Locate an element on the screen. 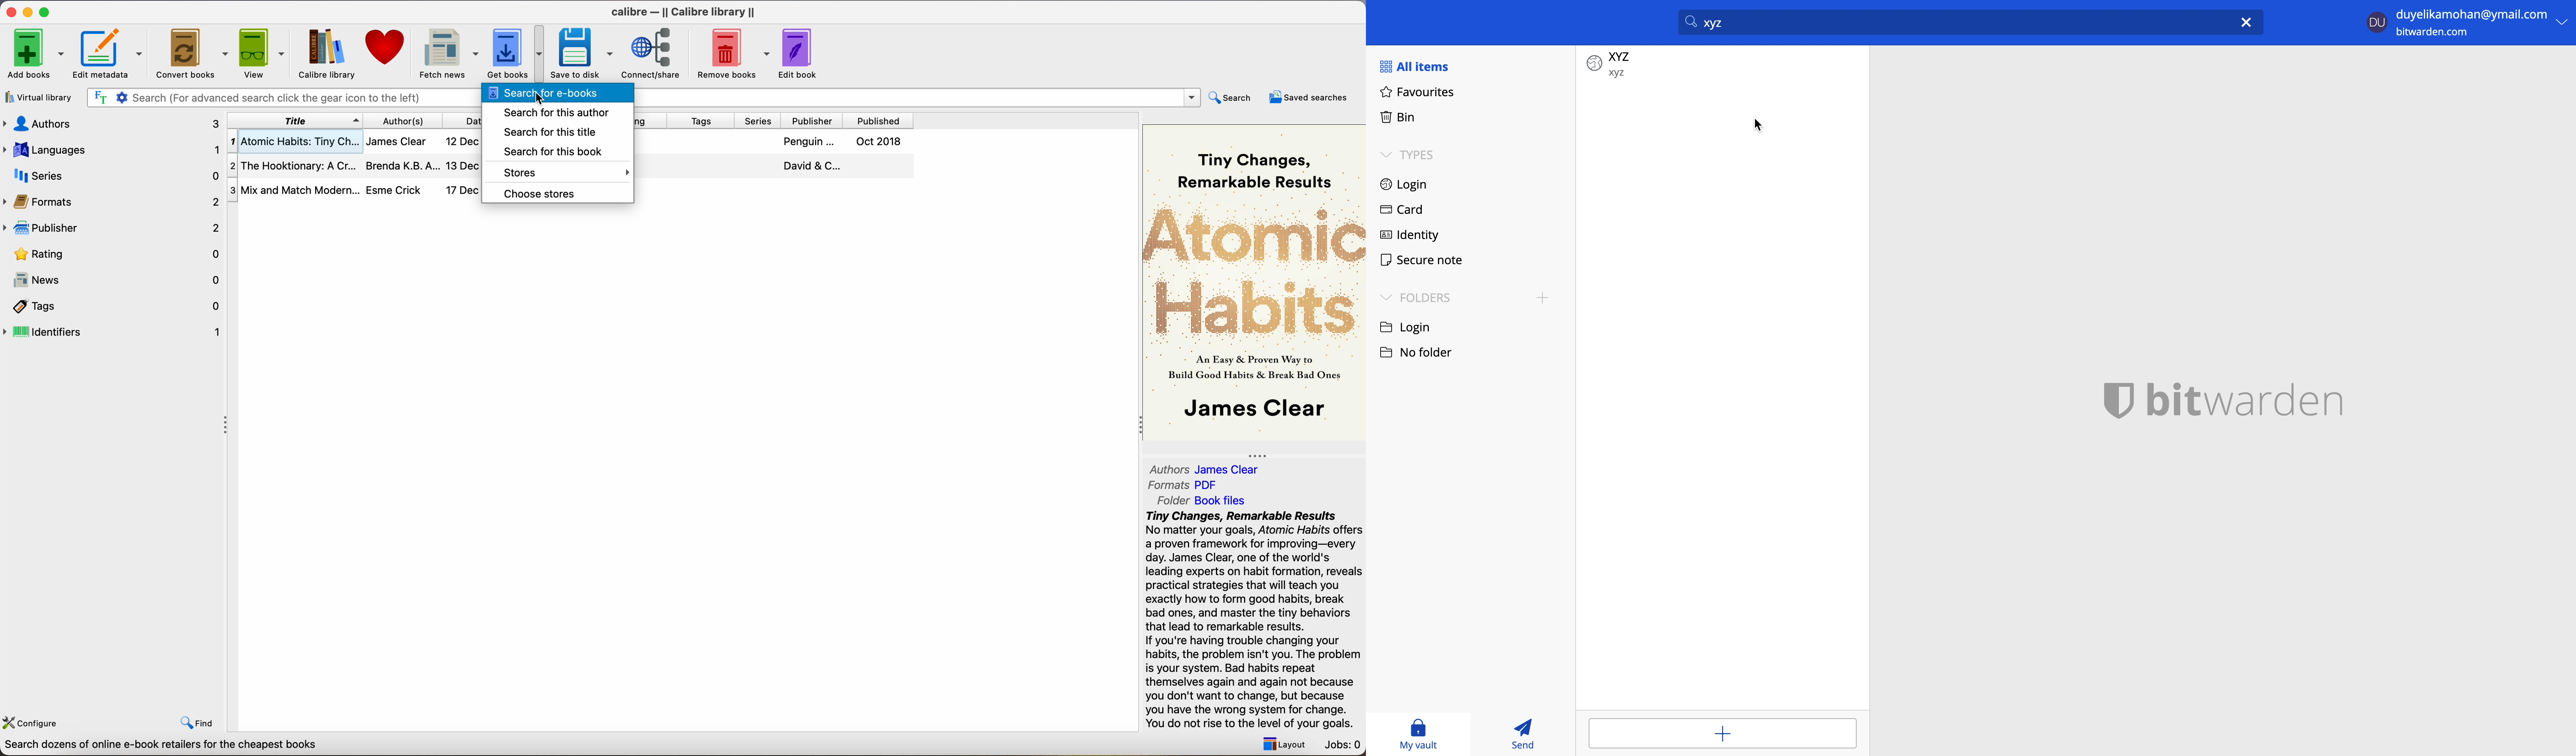  book cover preview is located at coordinates (1256, 281).